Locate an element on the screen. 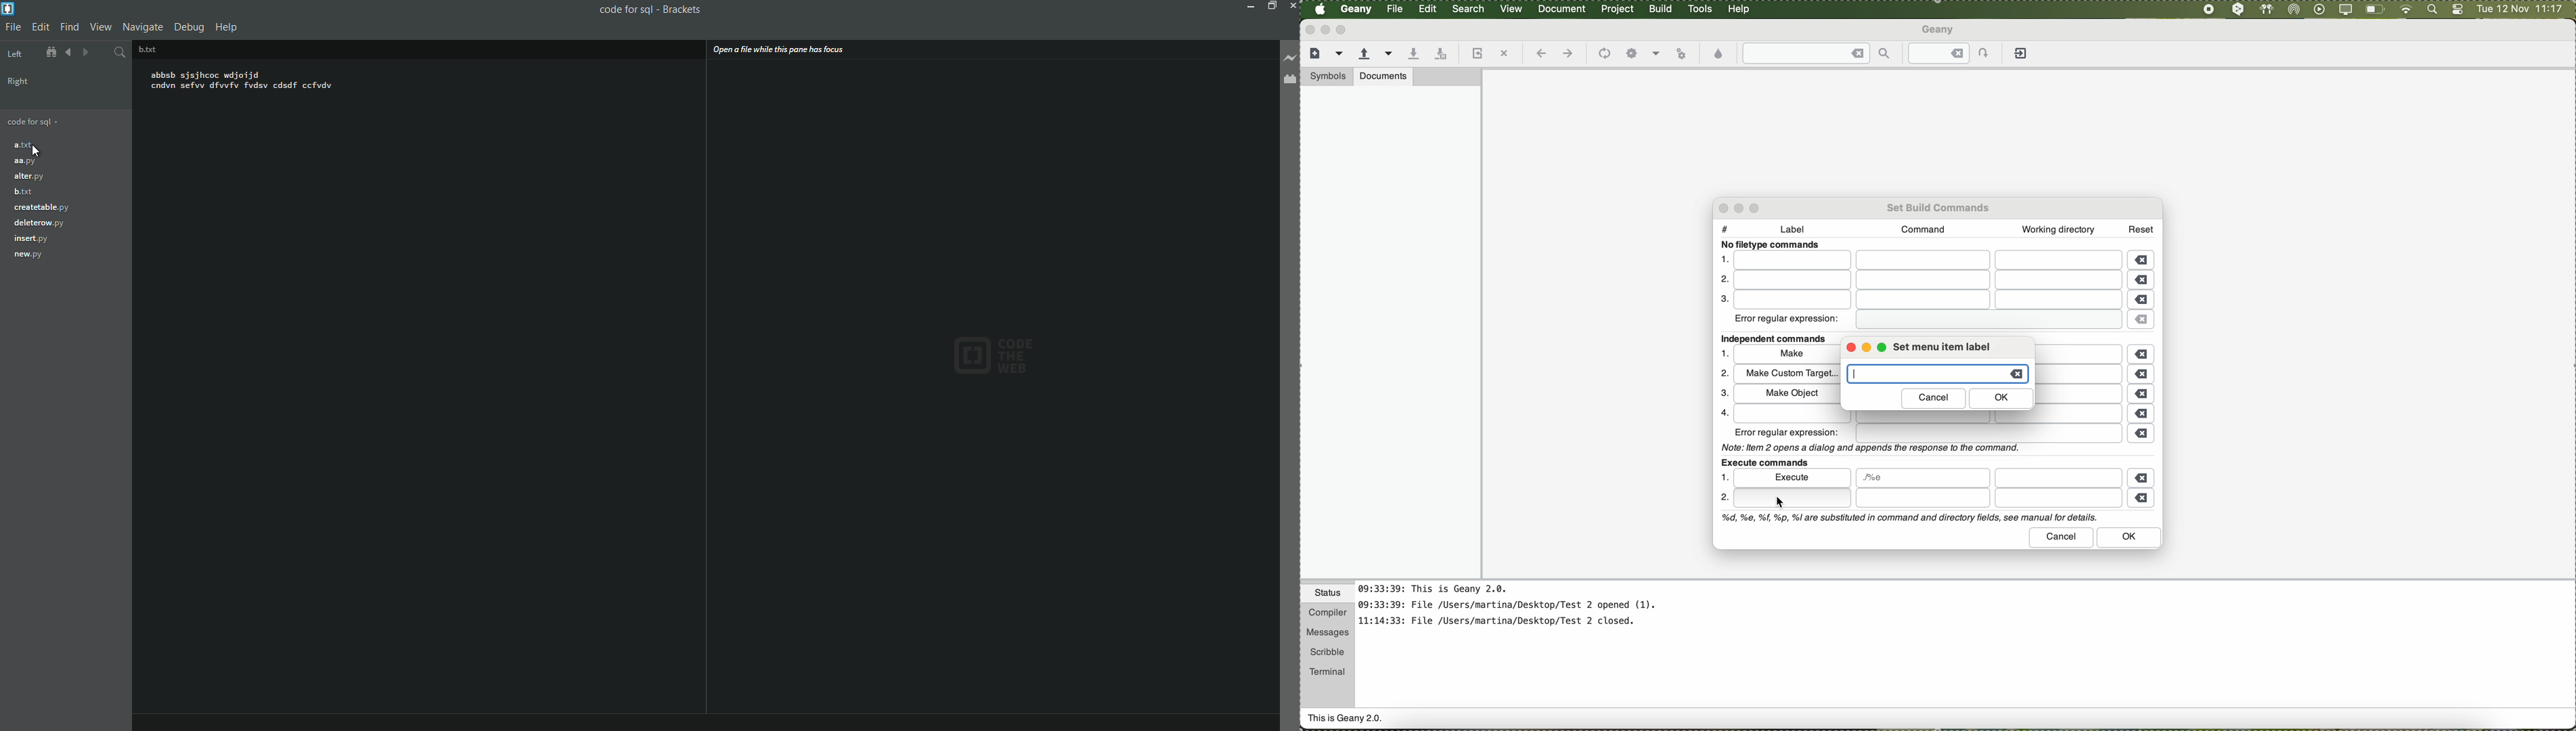  DeepL is located at coordinates (2239, 9).